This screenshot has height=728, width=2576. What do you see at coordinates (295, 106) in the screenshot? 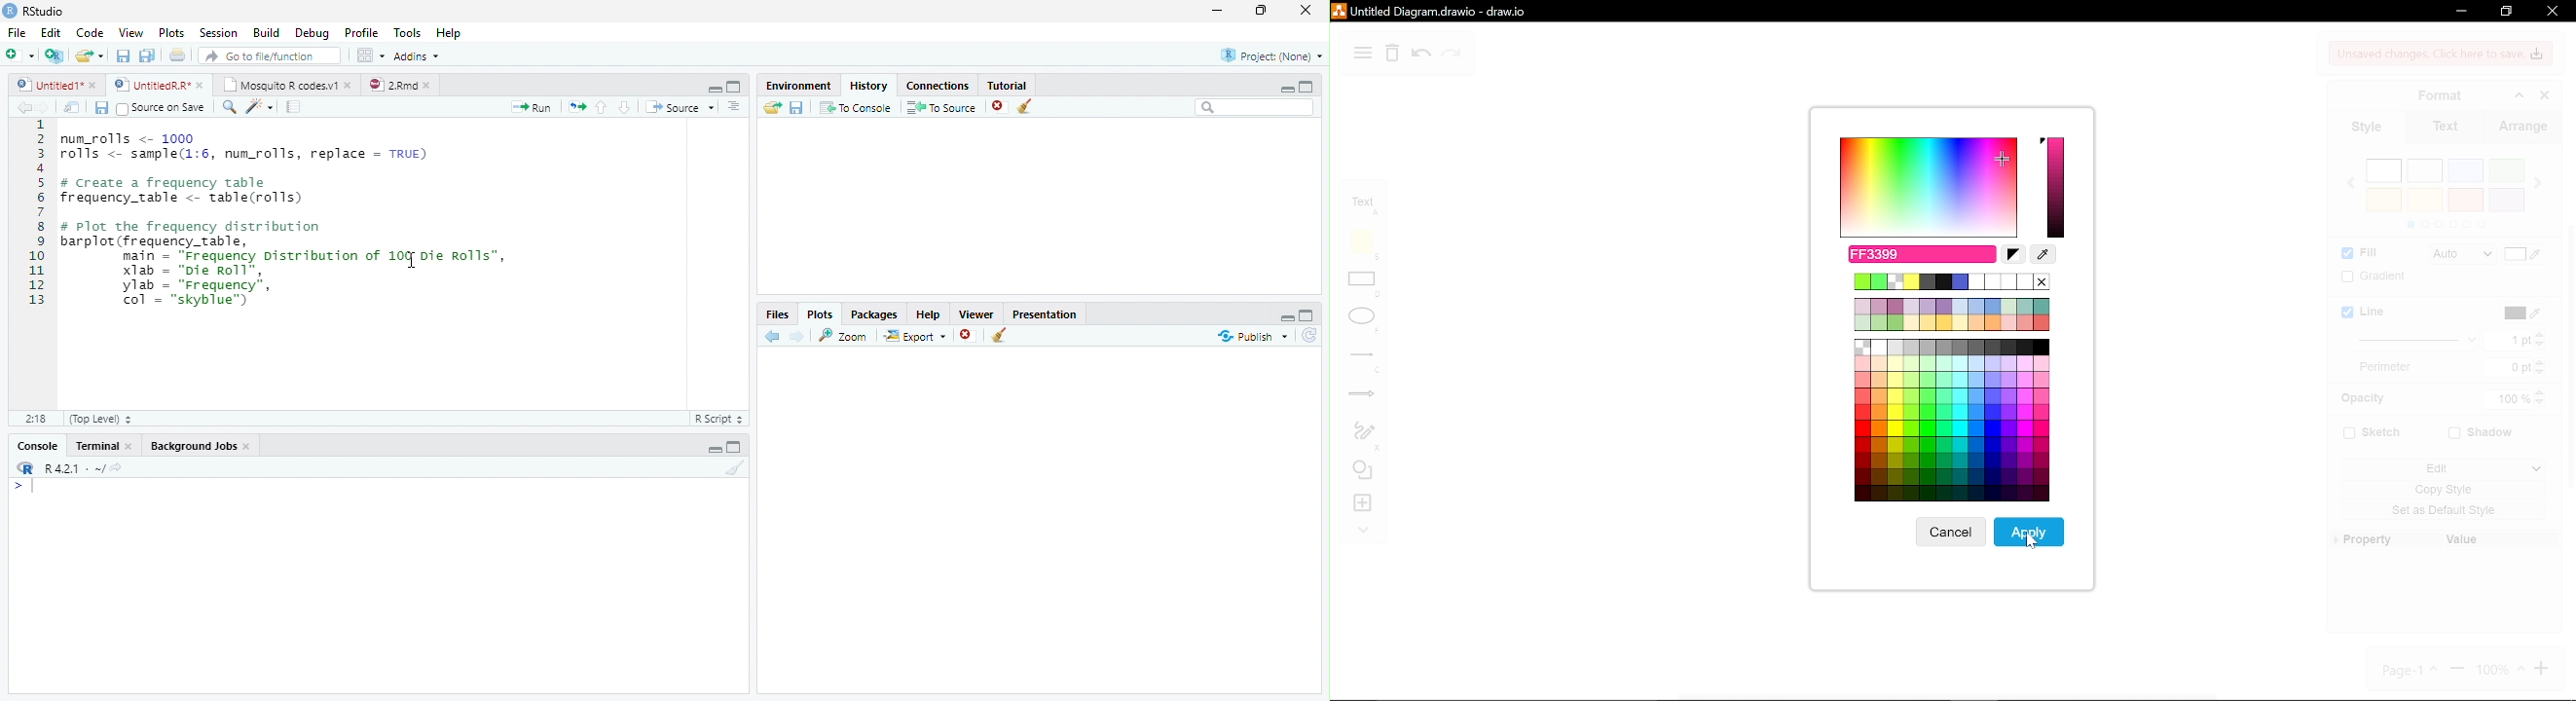
I see `Compile Report` at bounding box center [295, 106].